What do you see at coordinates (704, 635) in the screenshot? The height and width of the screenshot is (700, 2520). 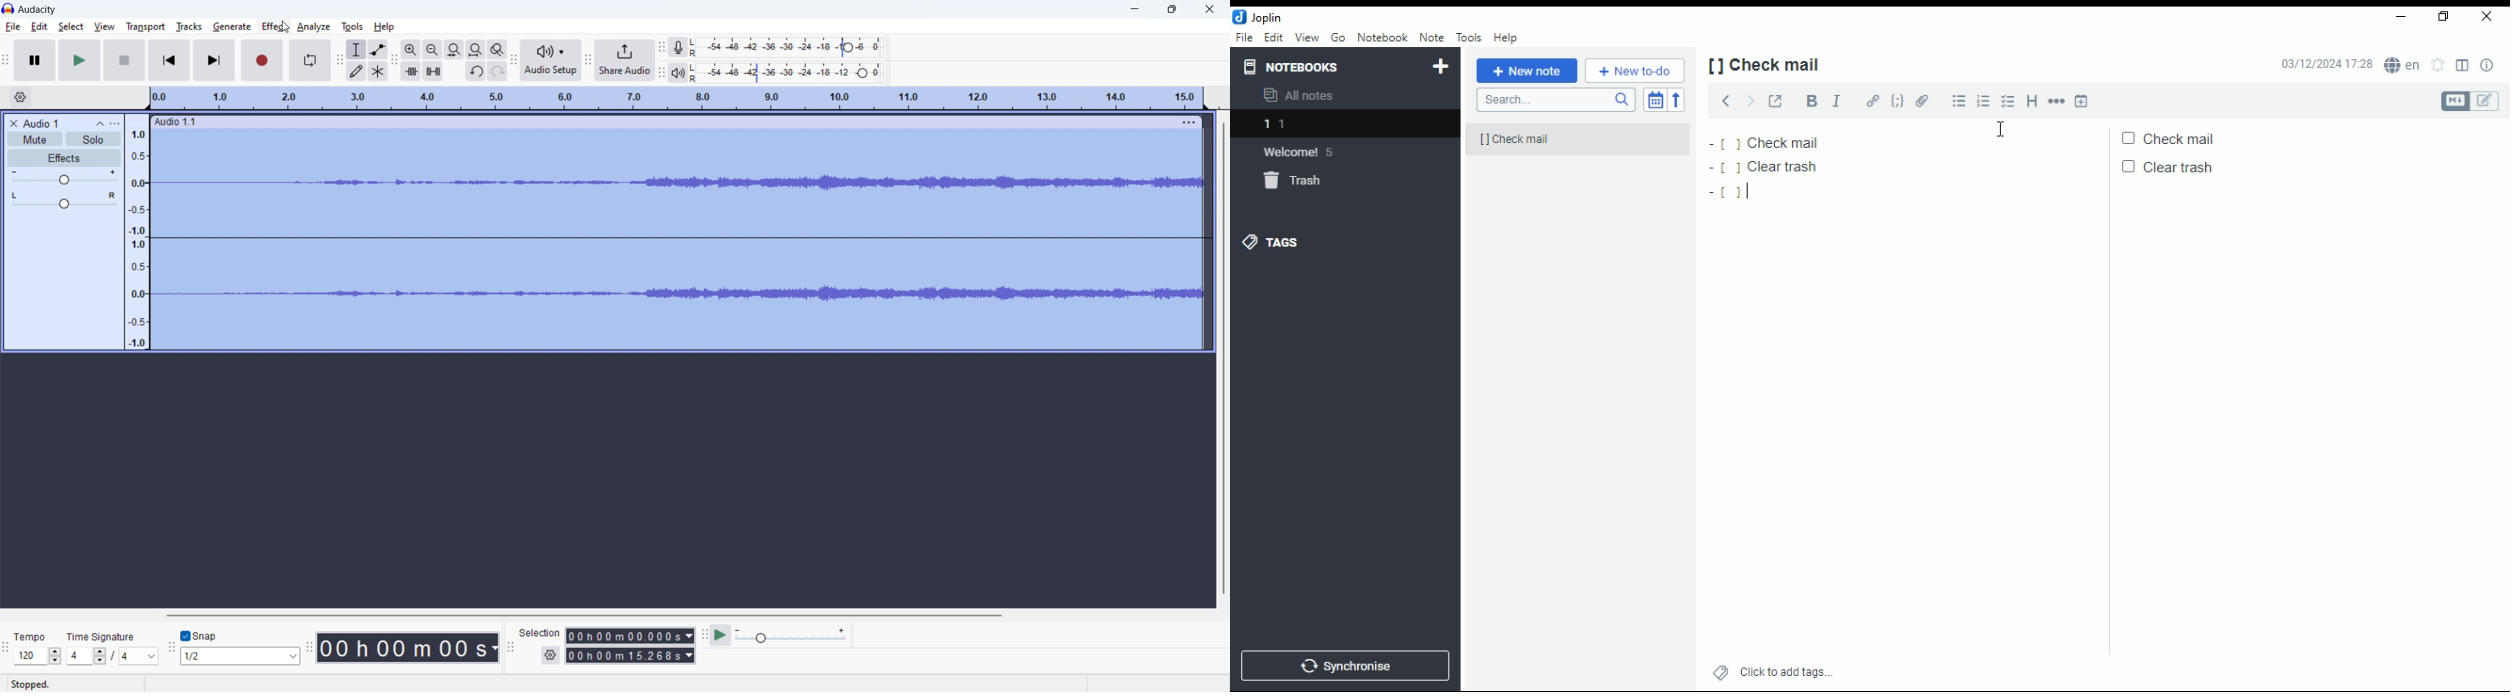 I see `play at speed toolbar` at bounding box center [704, 635].